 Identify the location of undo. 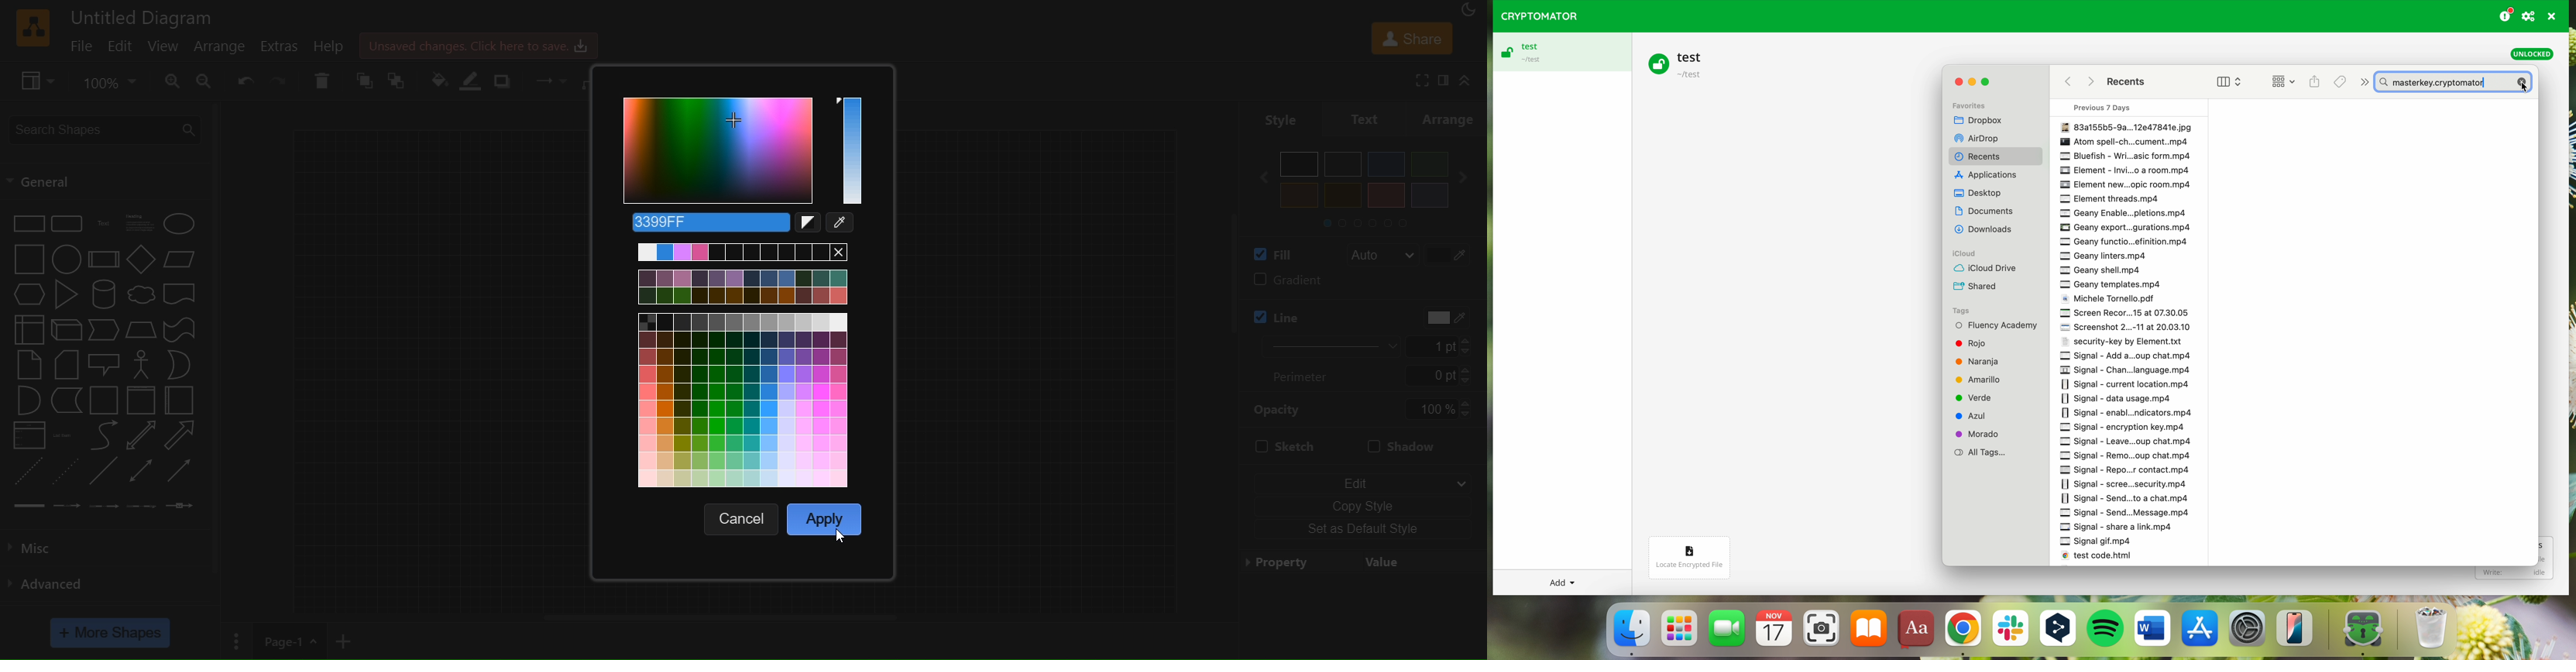
(247, 80).